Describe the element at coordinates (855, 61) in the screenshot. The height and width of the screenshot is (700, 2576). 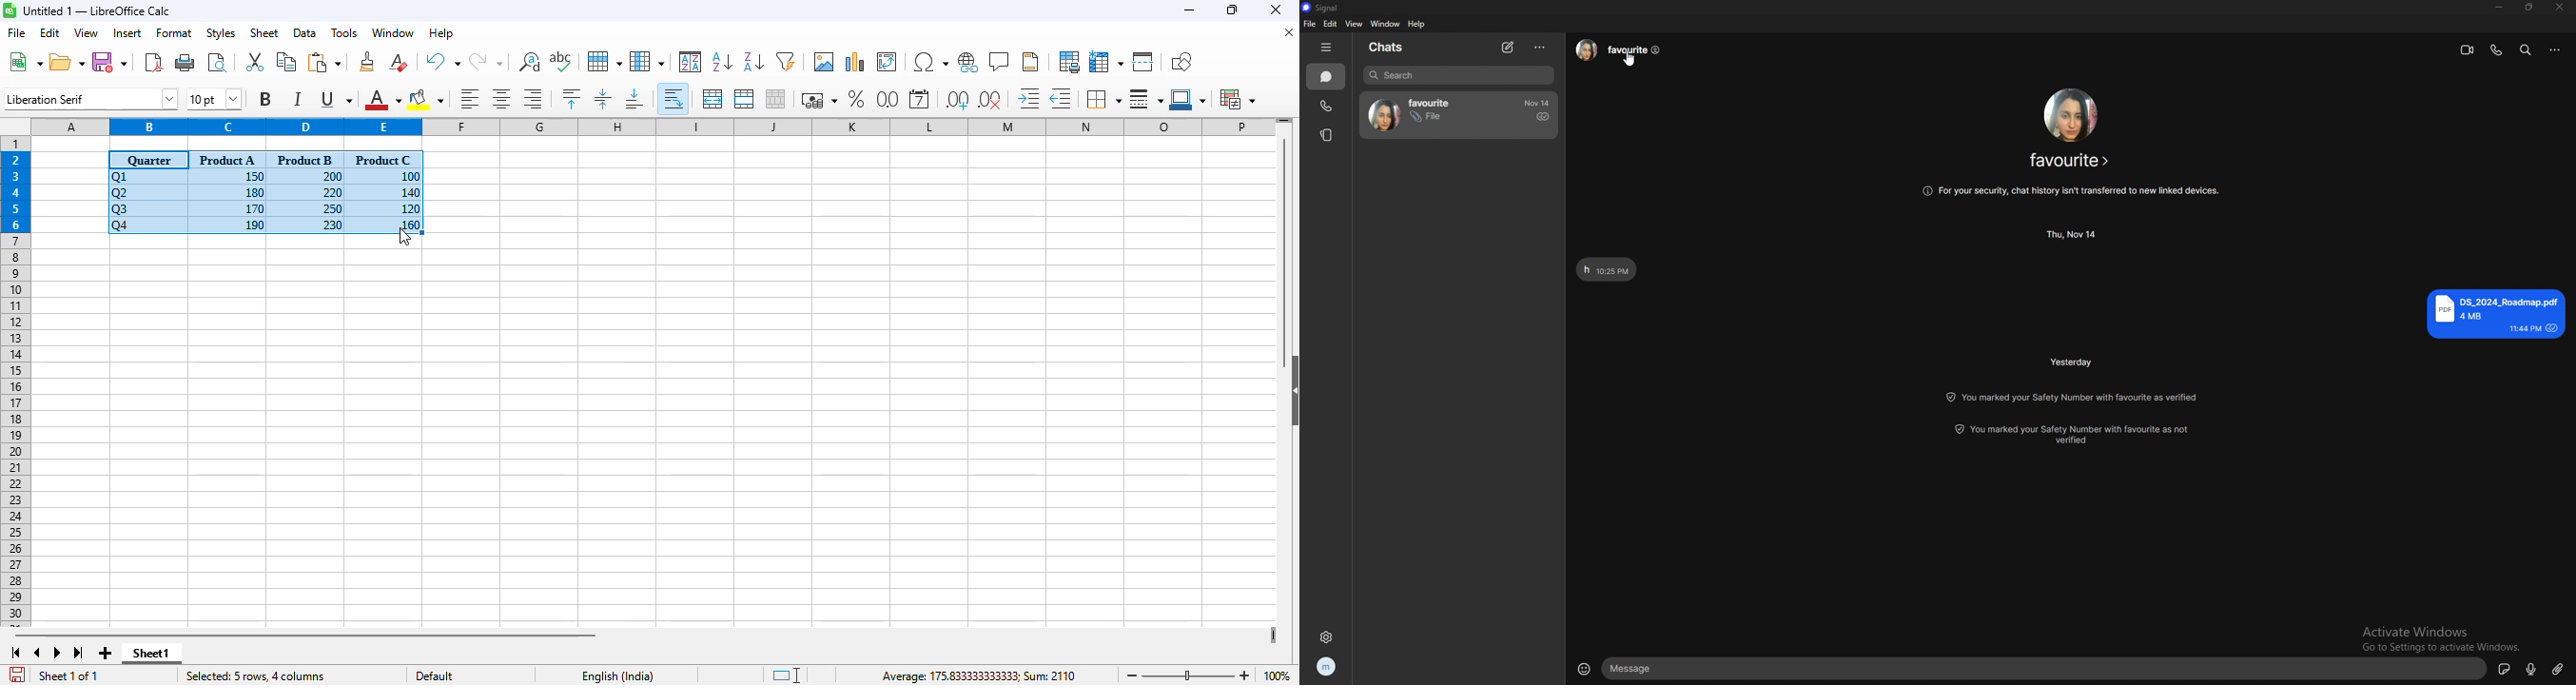
I see `insert chart` at that location.